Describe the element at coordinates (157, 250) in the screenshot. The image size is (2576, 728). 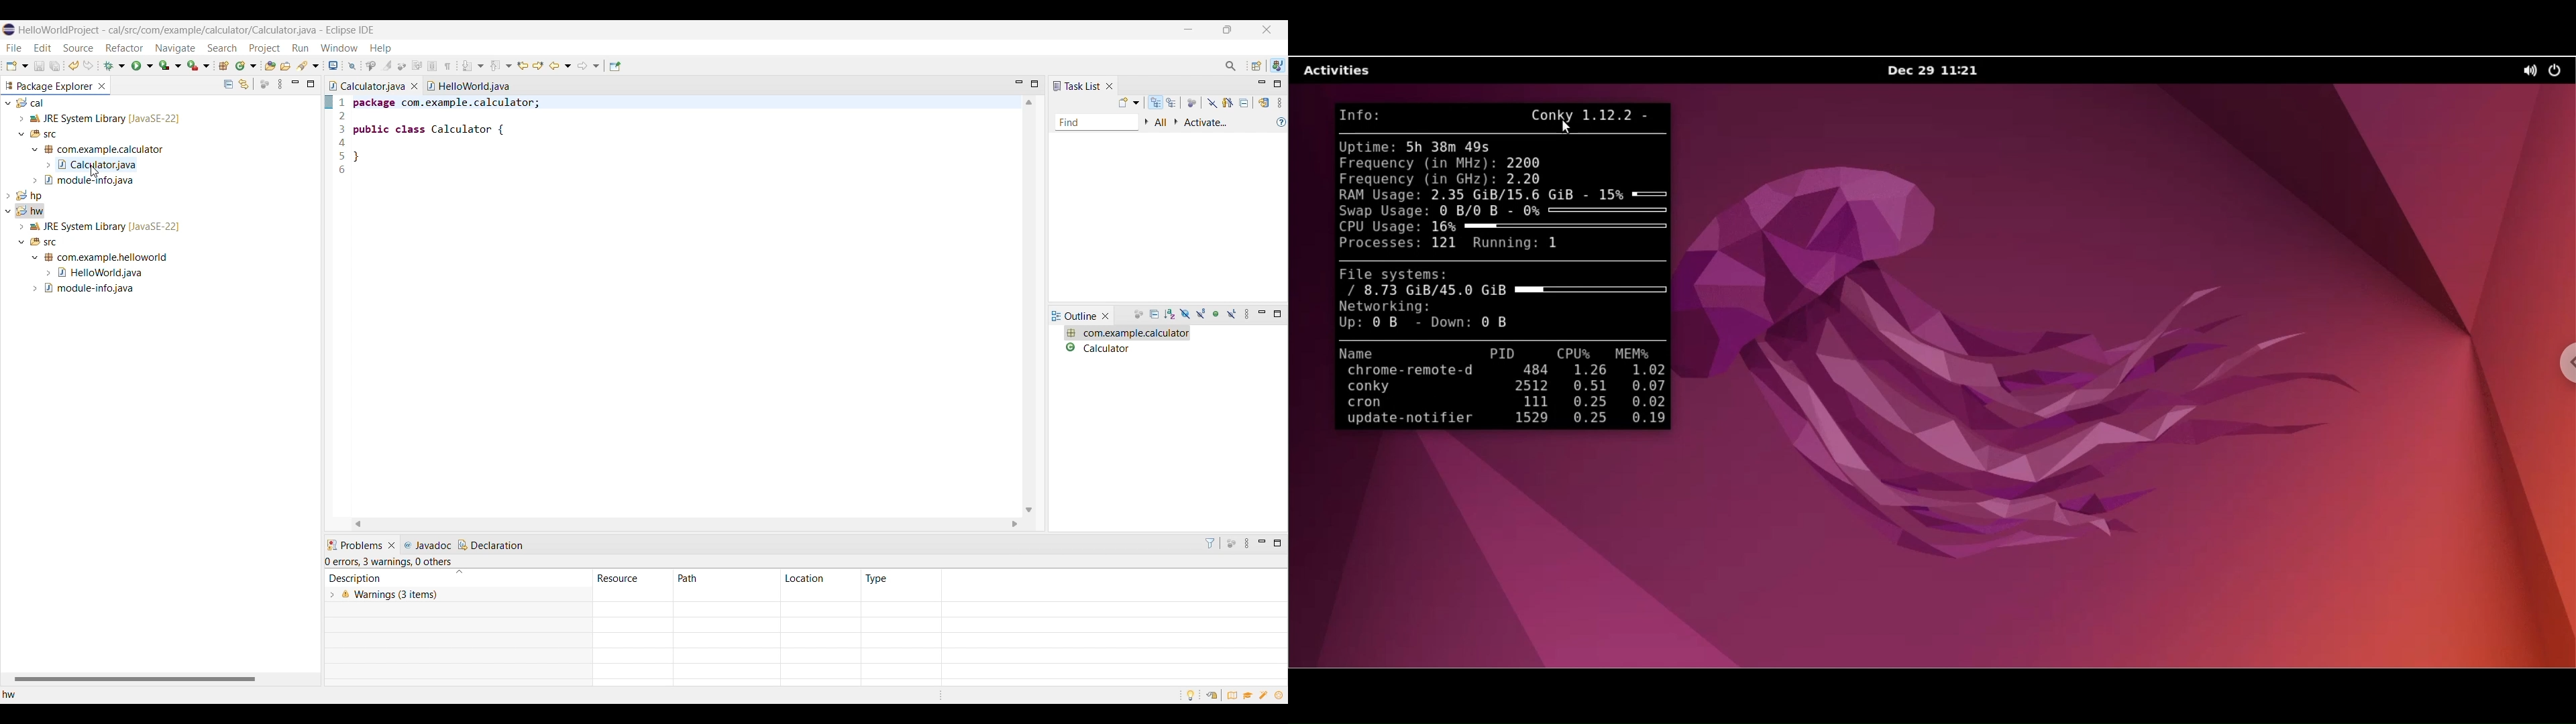
I see `hw project` at that location.